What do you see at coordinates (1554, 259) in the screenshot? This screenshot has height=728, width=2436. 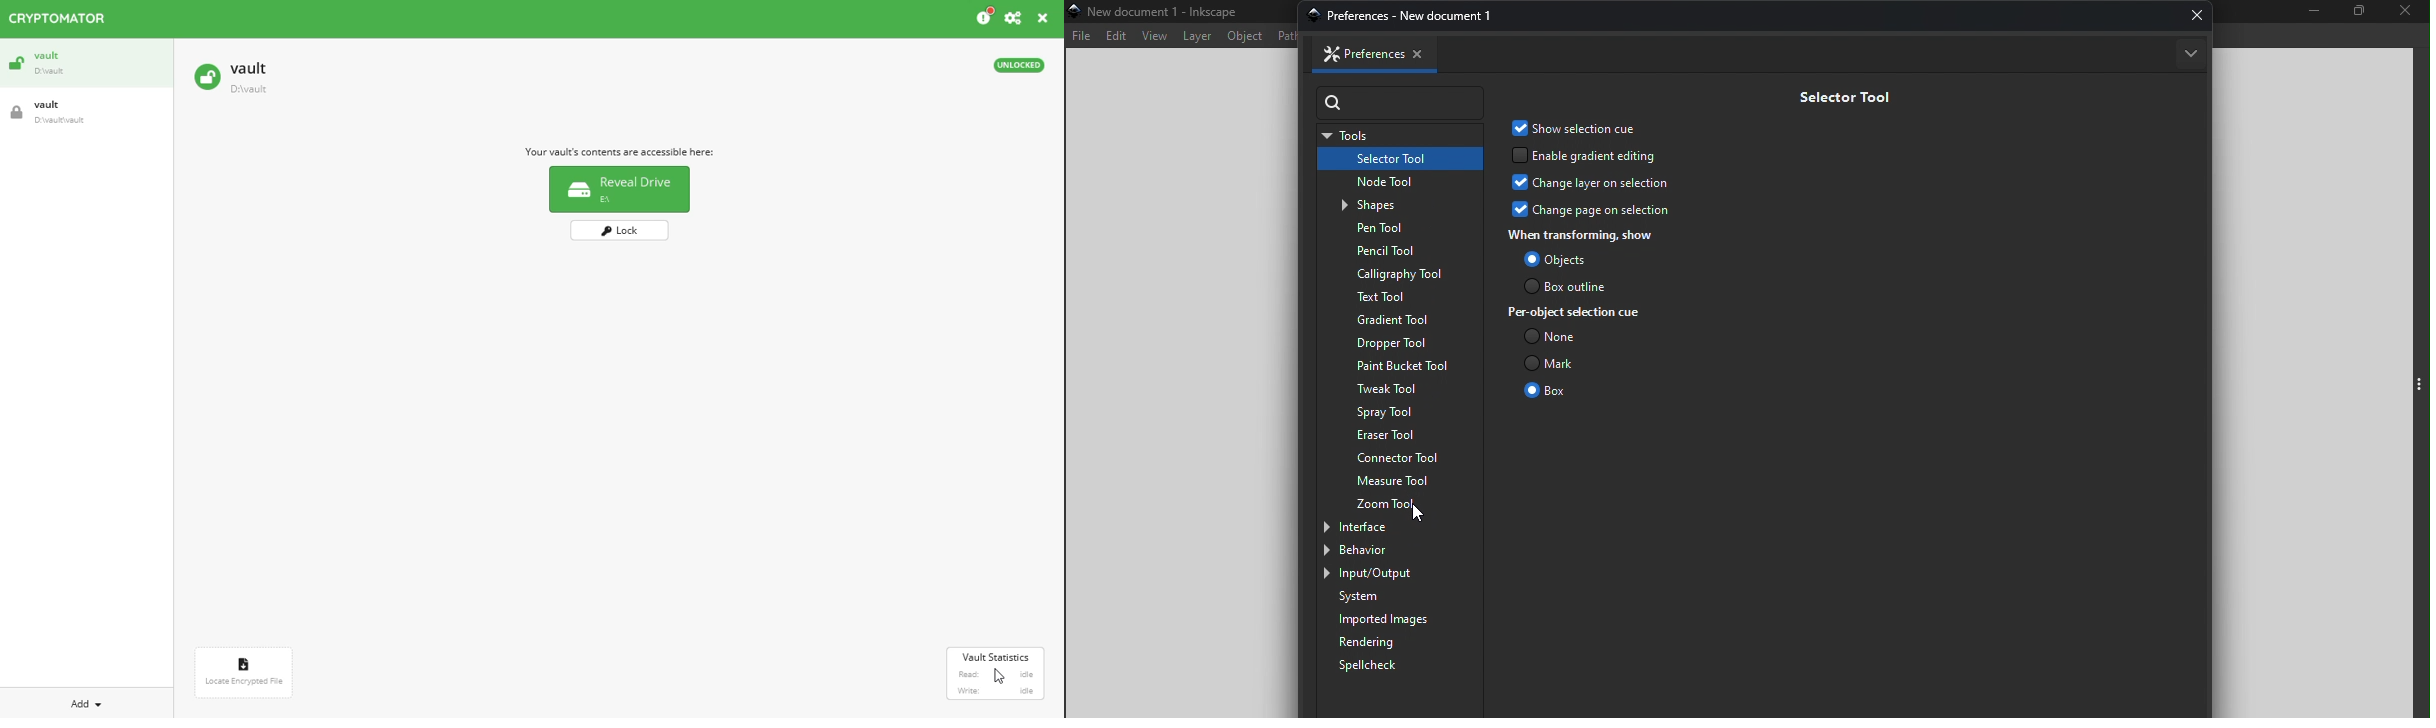 I see `Objects` at bounding box center [1554, 259].